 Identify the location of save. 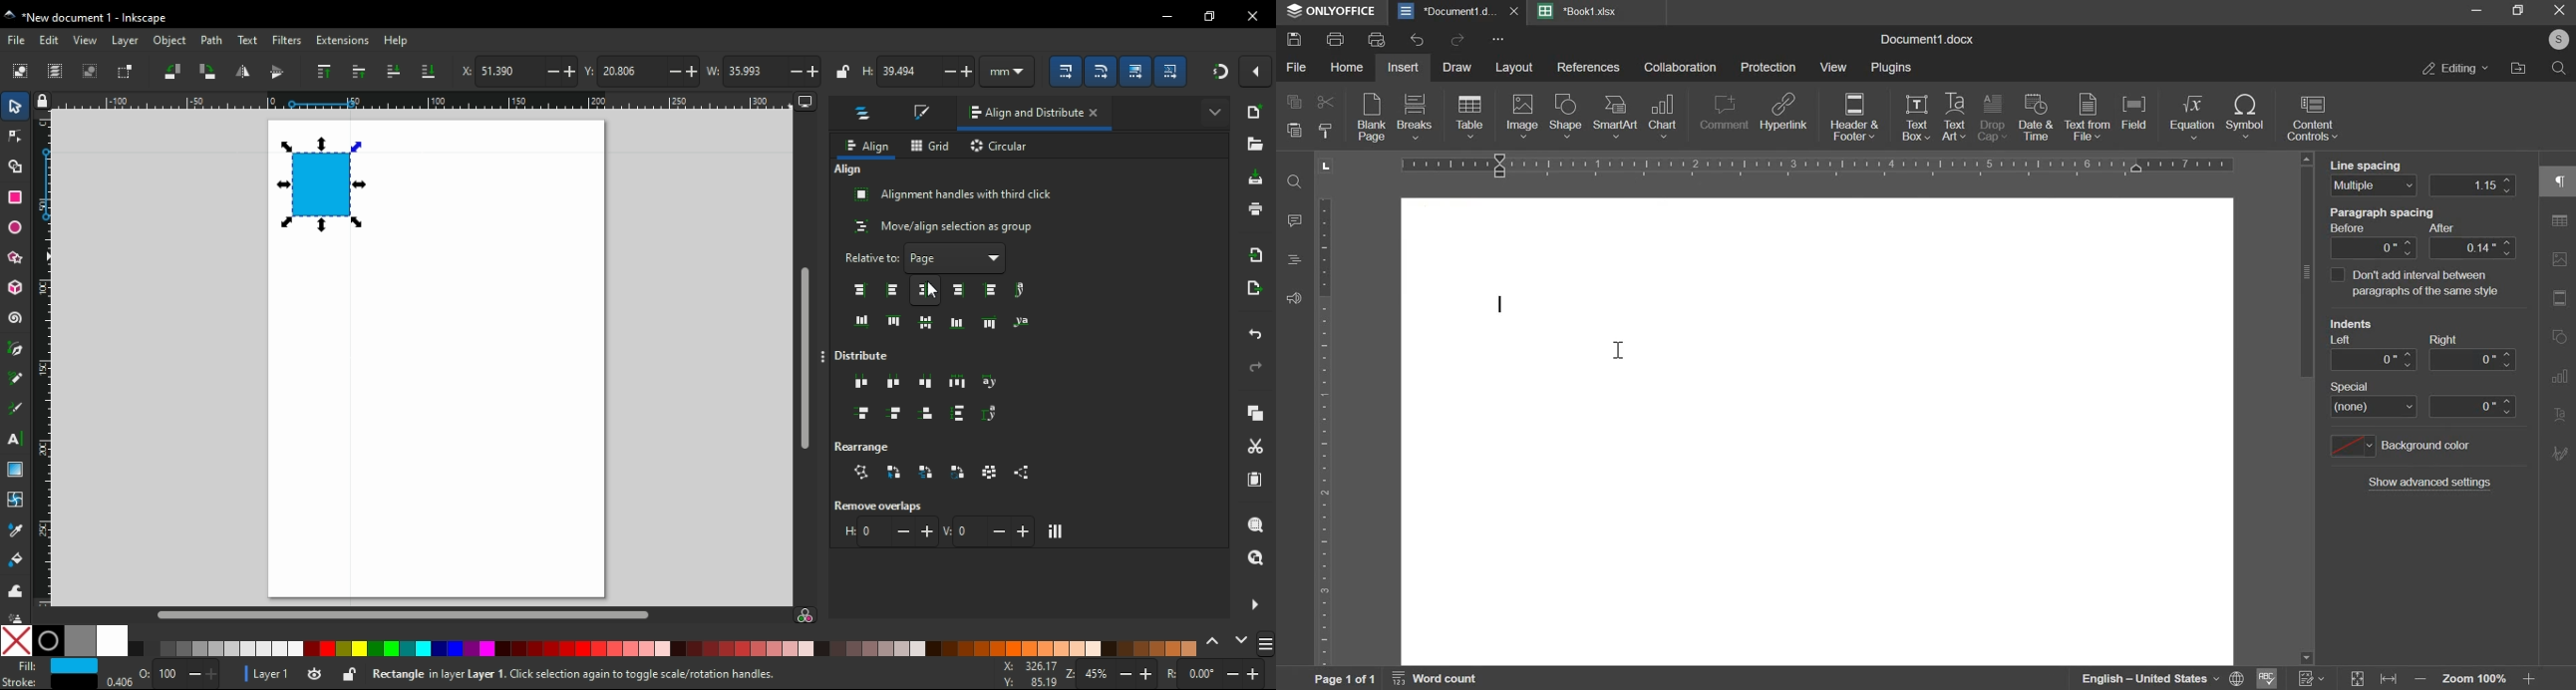
(1294, 39).